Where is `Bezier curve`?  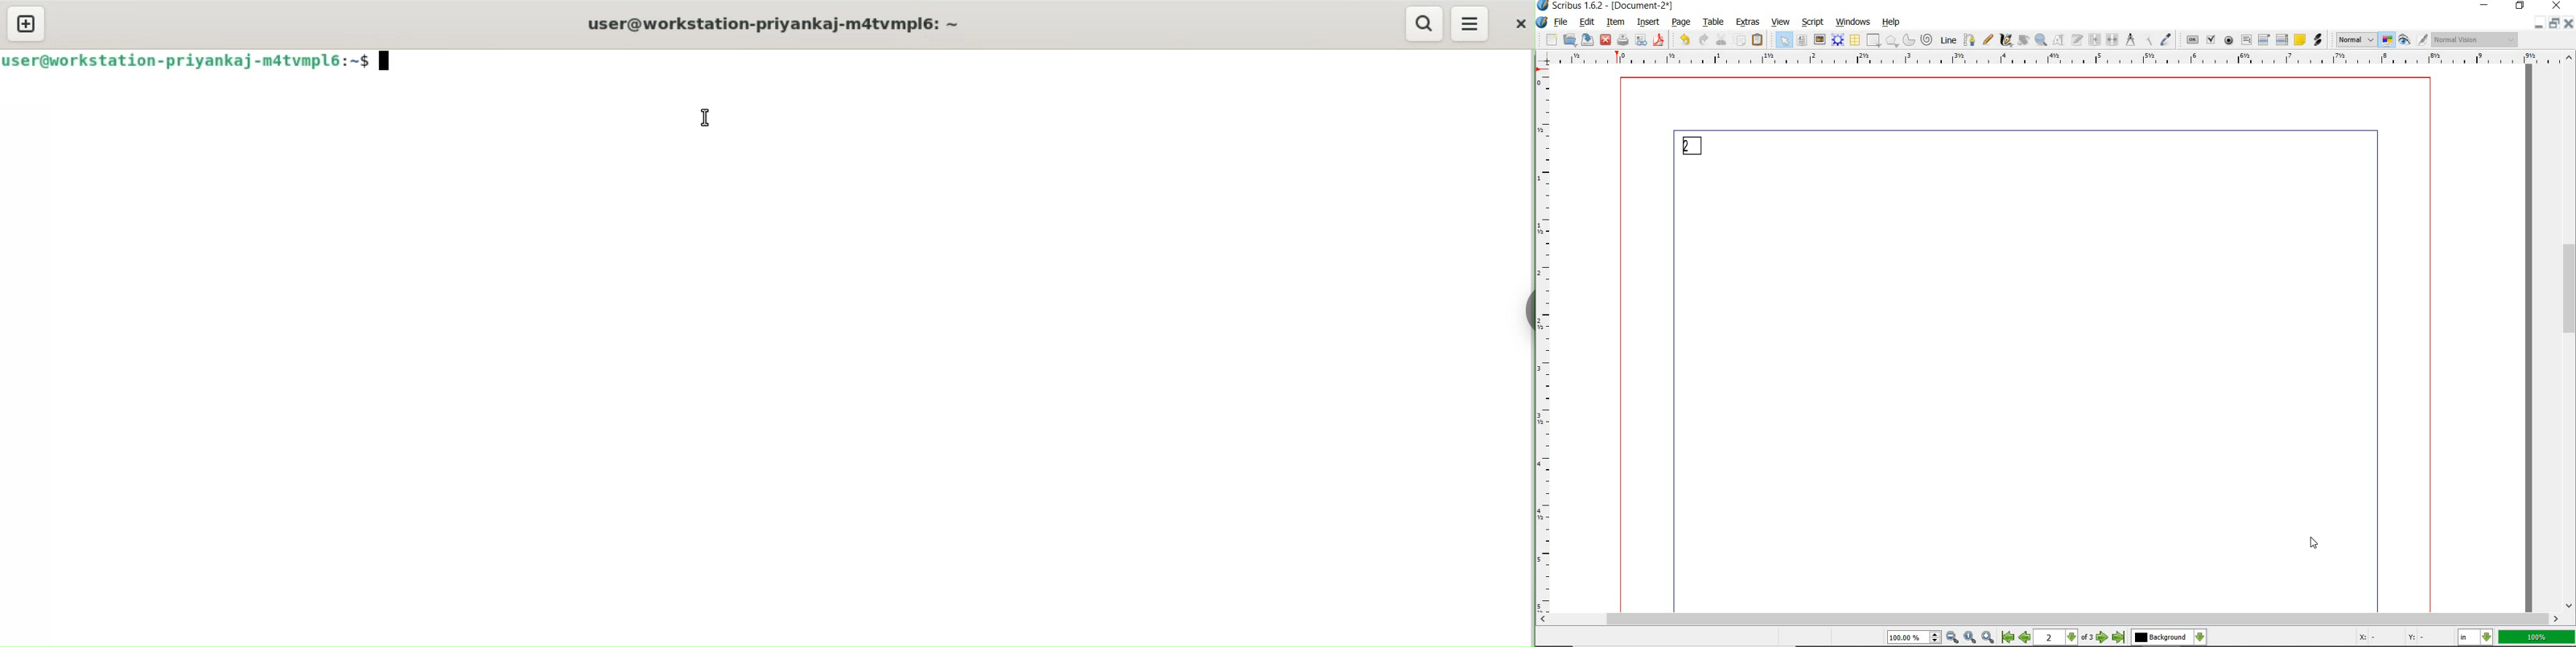 Bezier curve is located at coordinates (1970, 40).